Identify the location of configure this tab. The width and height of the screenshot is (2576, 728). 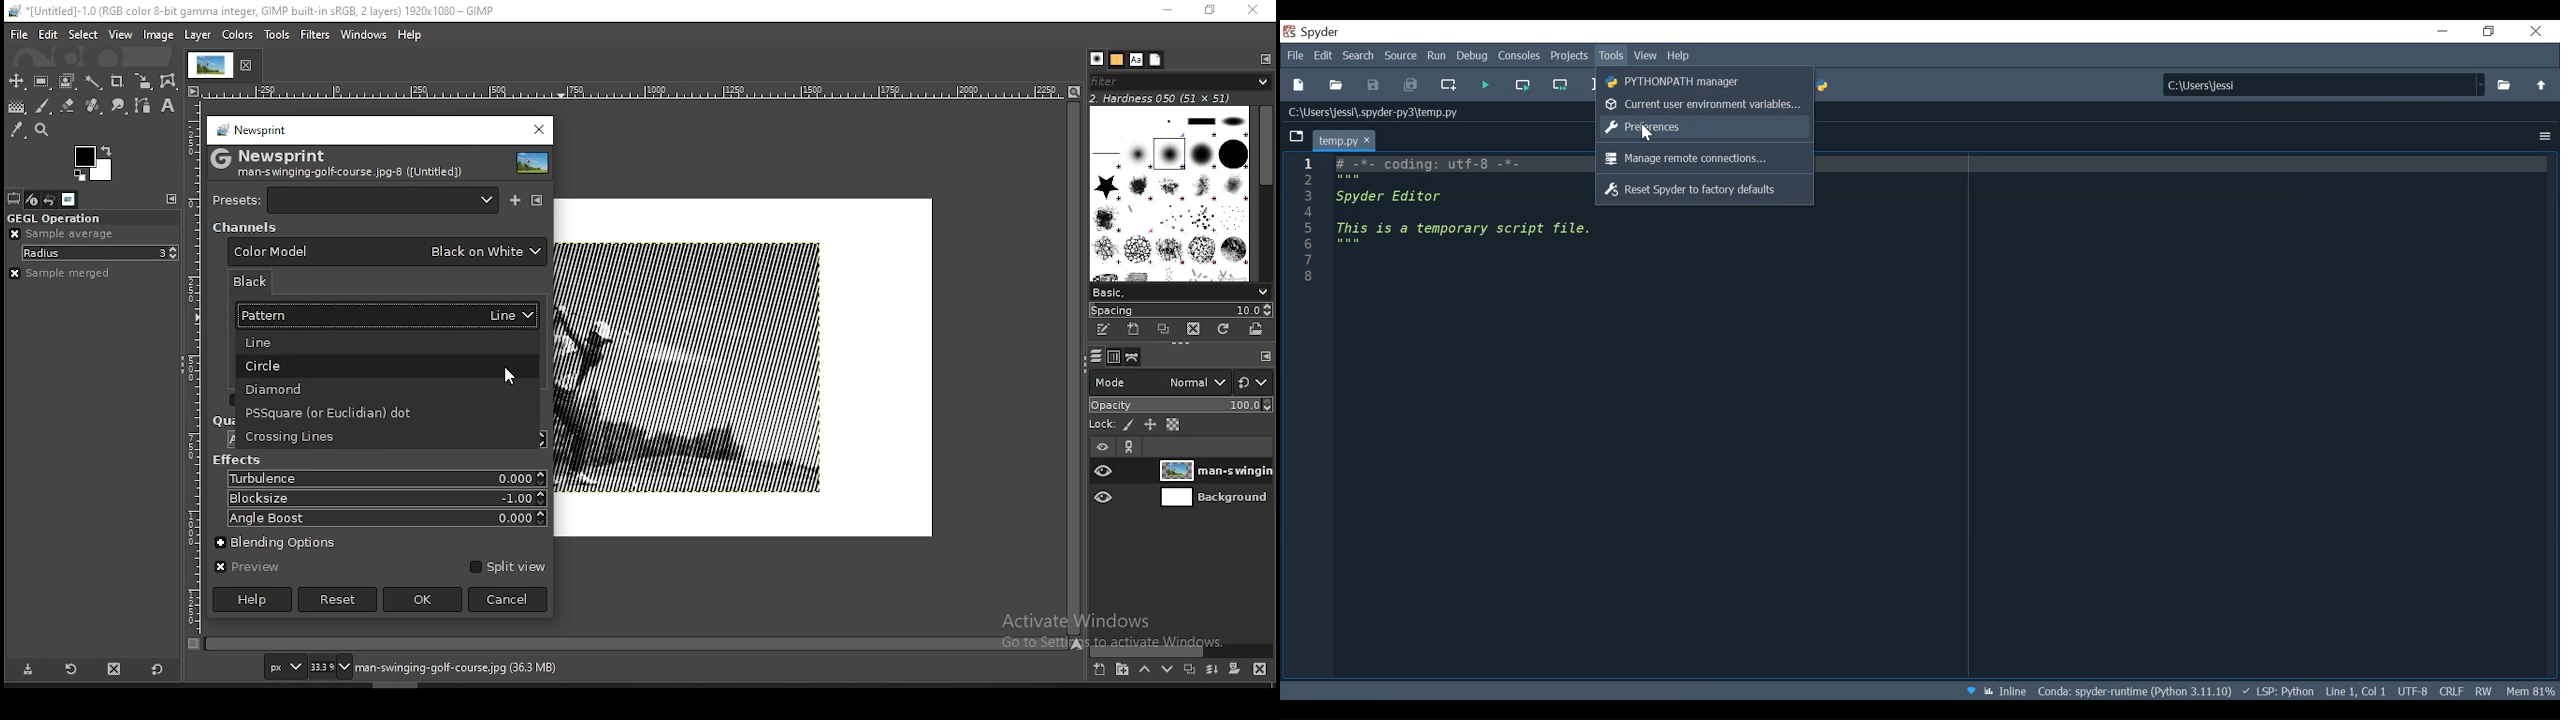
(1263, 58).